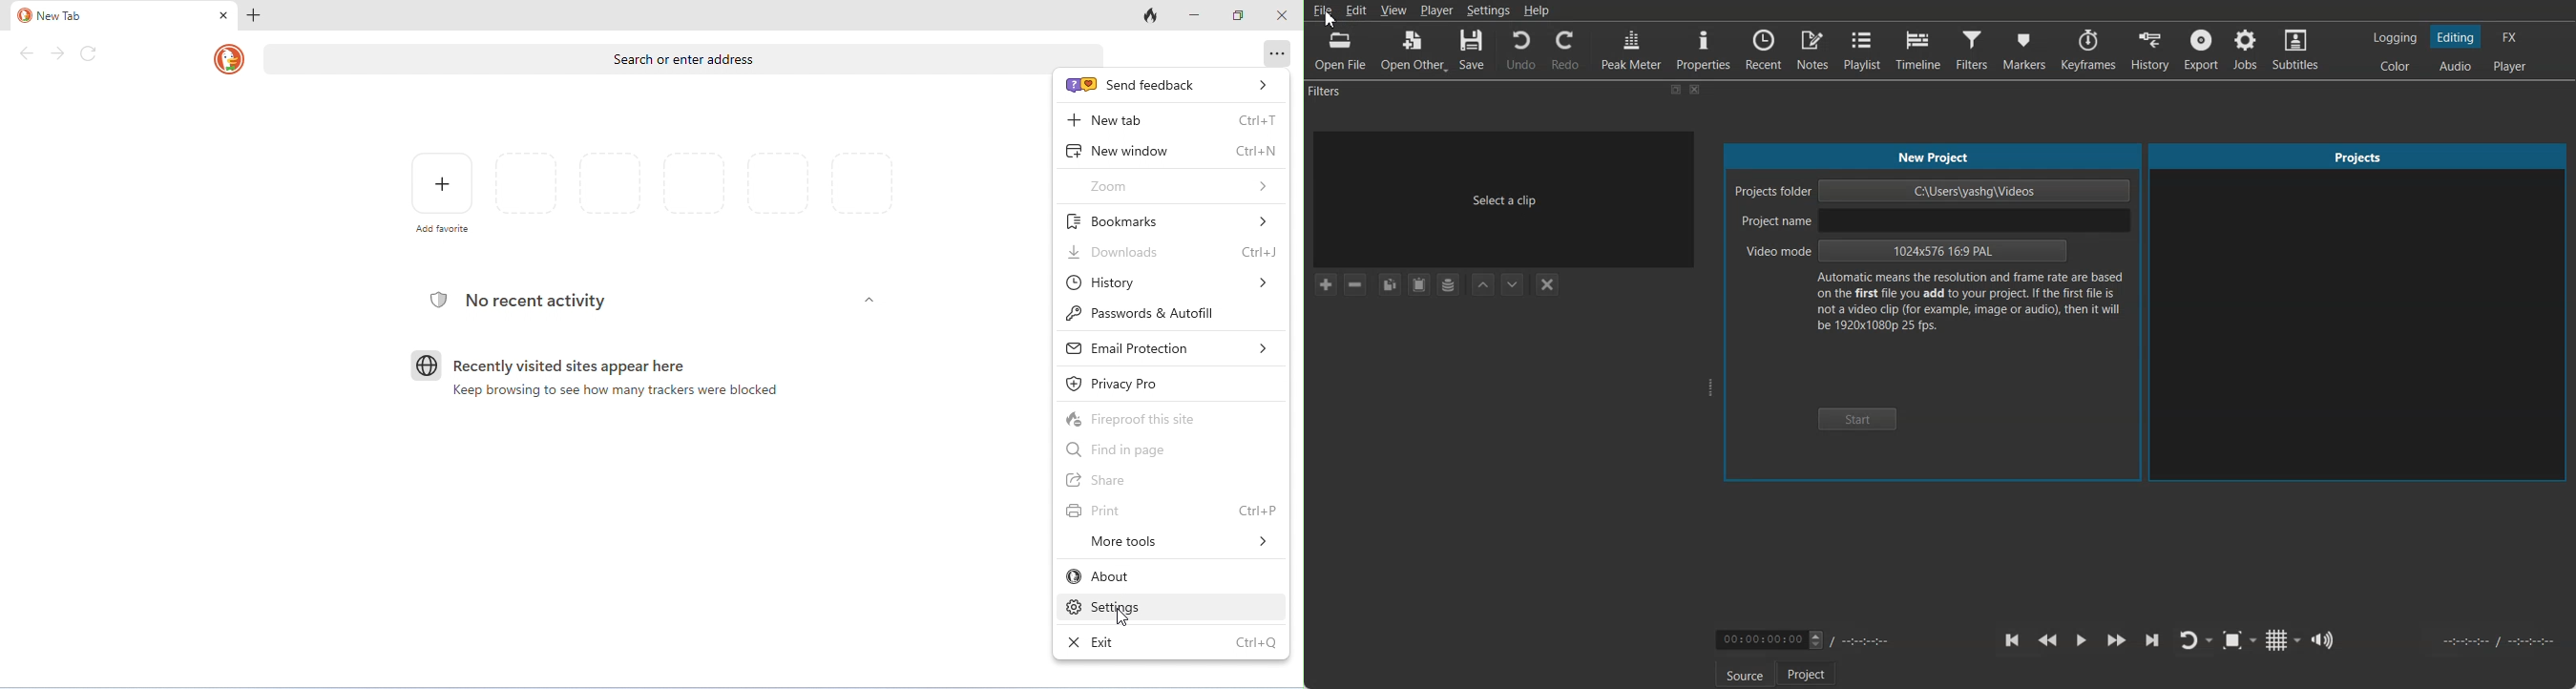 The image size is (2576, 700). Describe the element at coordinates (1918, 50) in the screenshot. I see `Timeline` at that location.